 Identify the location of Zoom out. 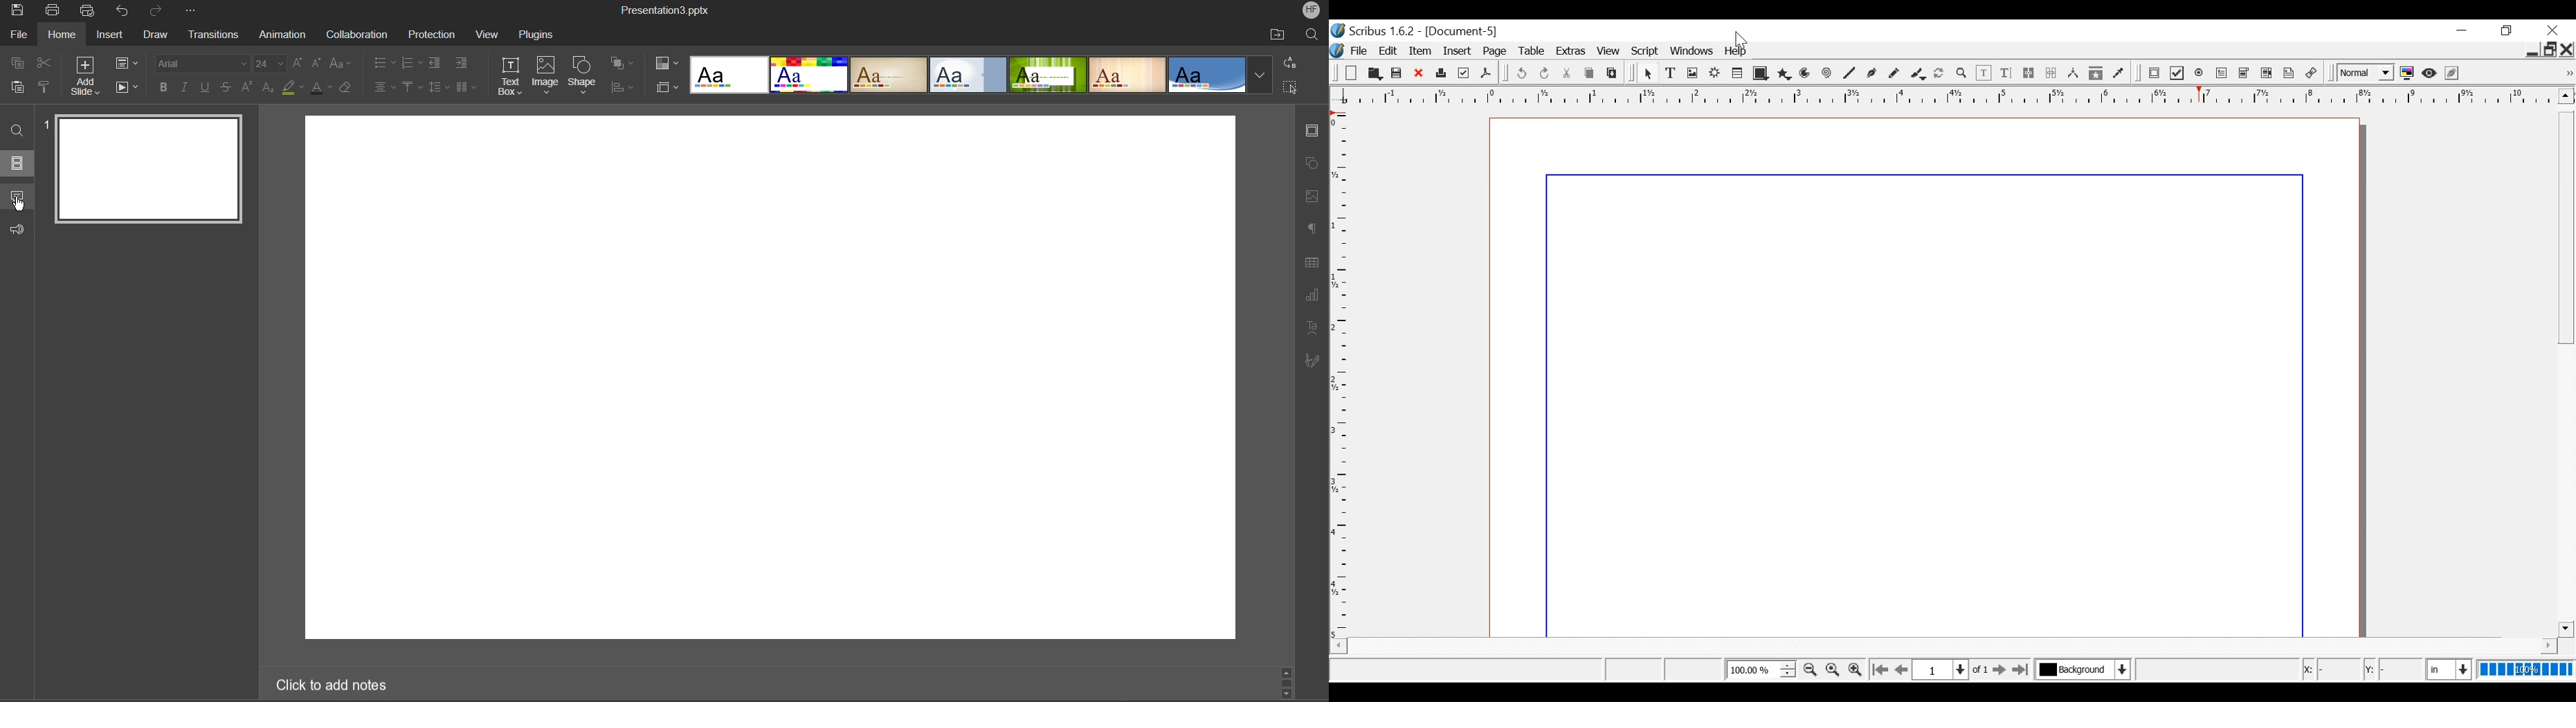
(1810, 670).